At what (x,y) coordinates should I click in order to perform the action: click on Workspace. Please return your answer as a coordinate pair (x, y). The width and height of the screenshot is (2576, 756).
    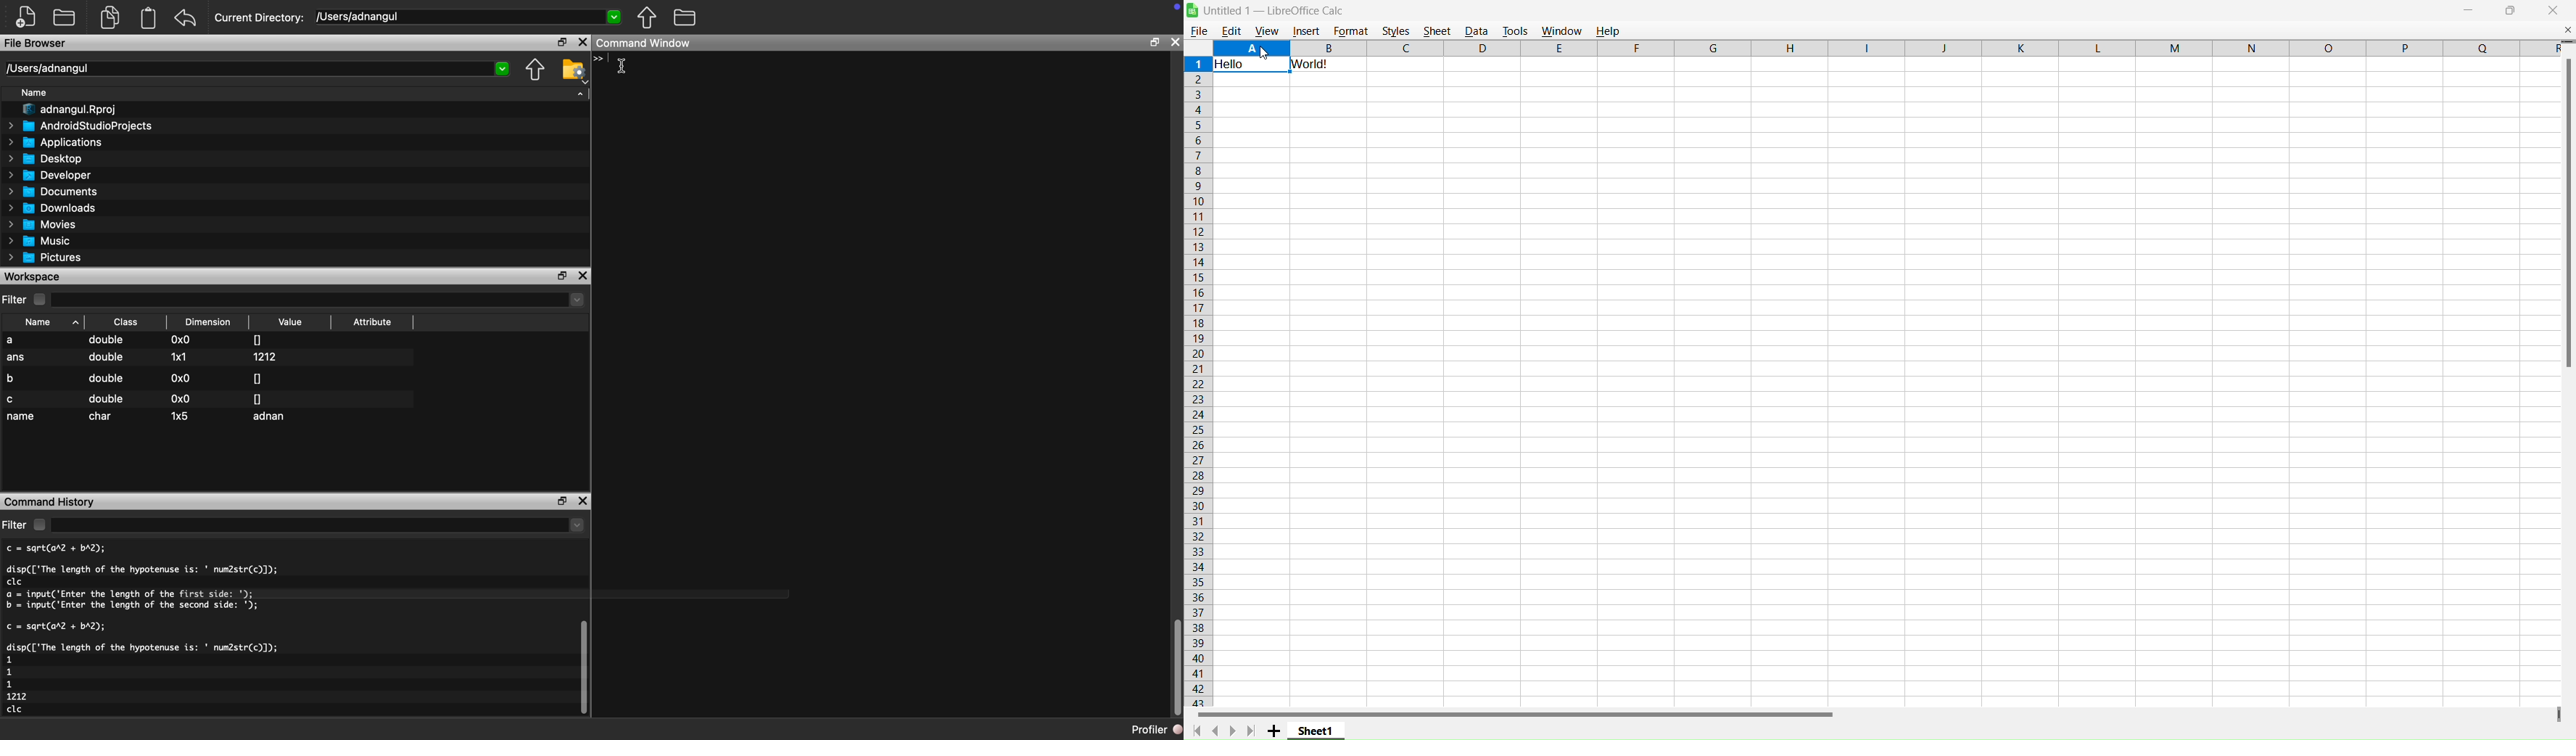
    Looking at the image, I should click on (35, 276).